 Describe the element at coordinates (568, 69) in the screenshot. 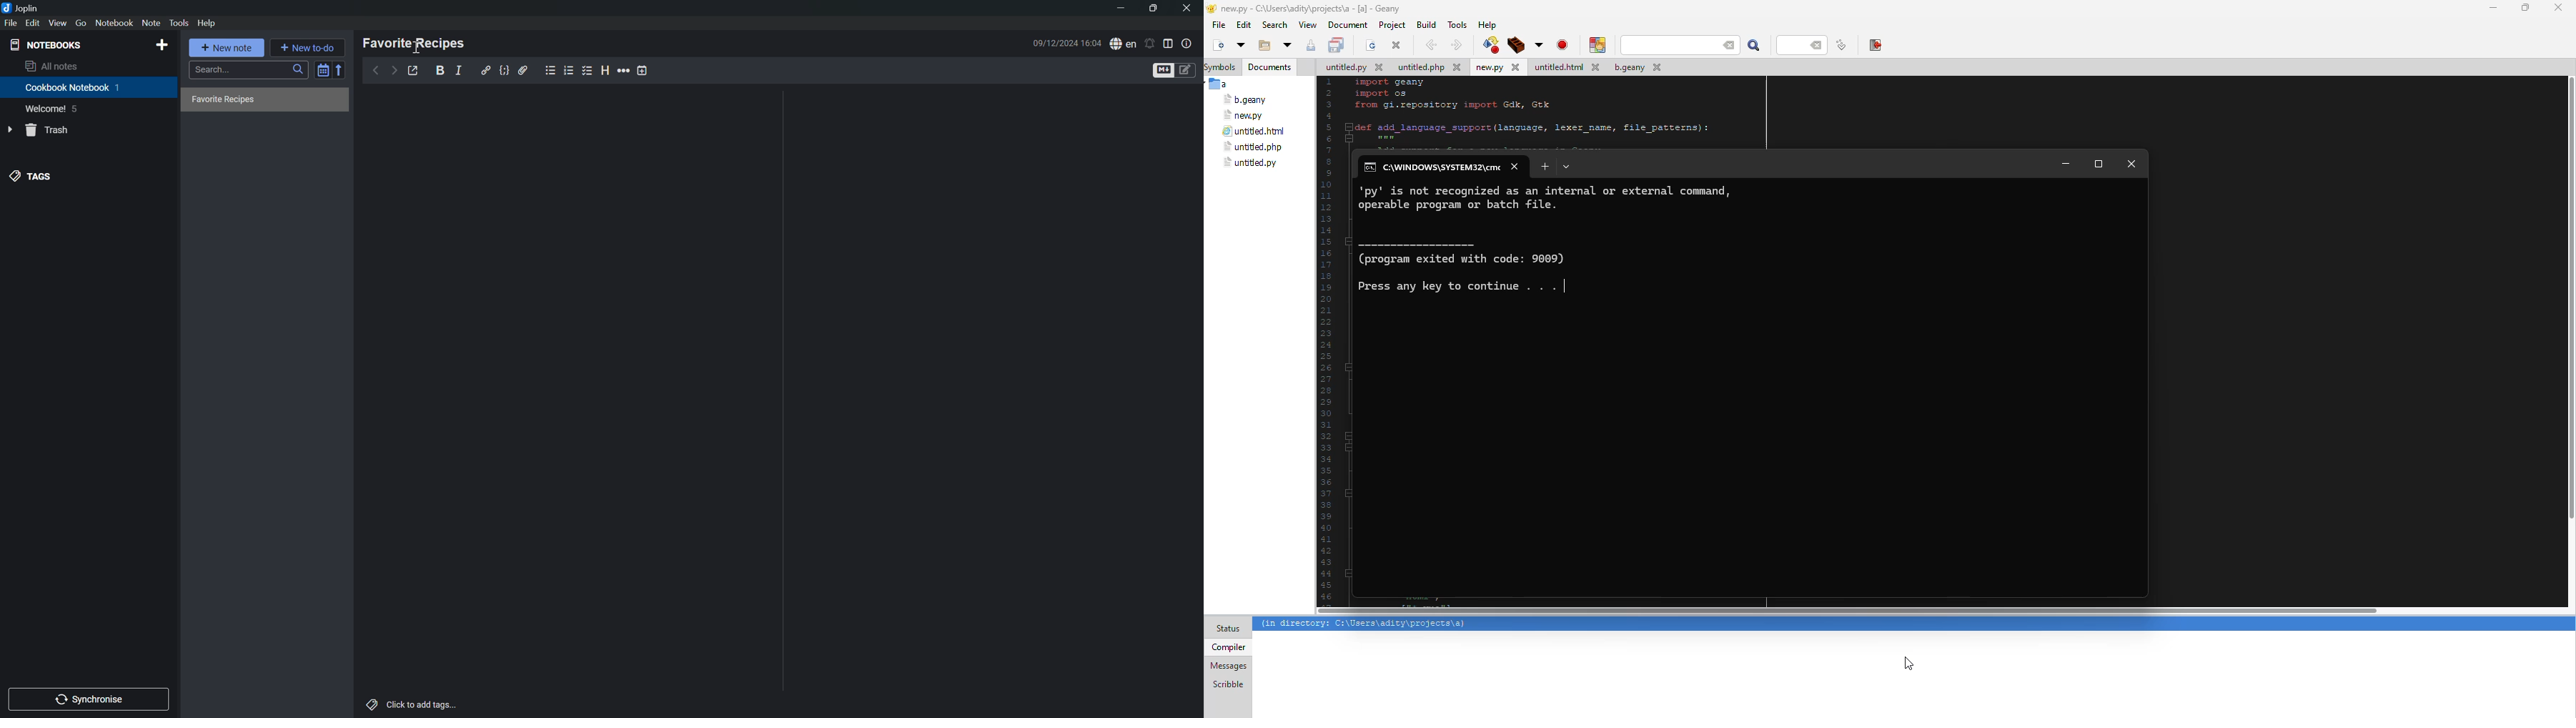

I see `Numbered list` at that location.